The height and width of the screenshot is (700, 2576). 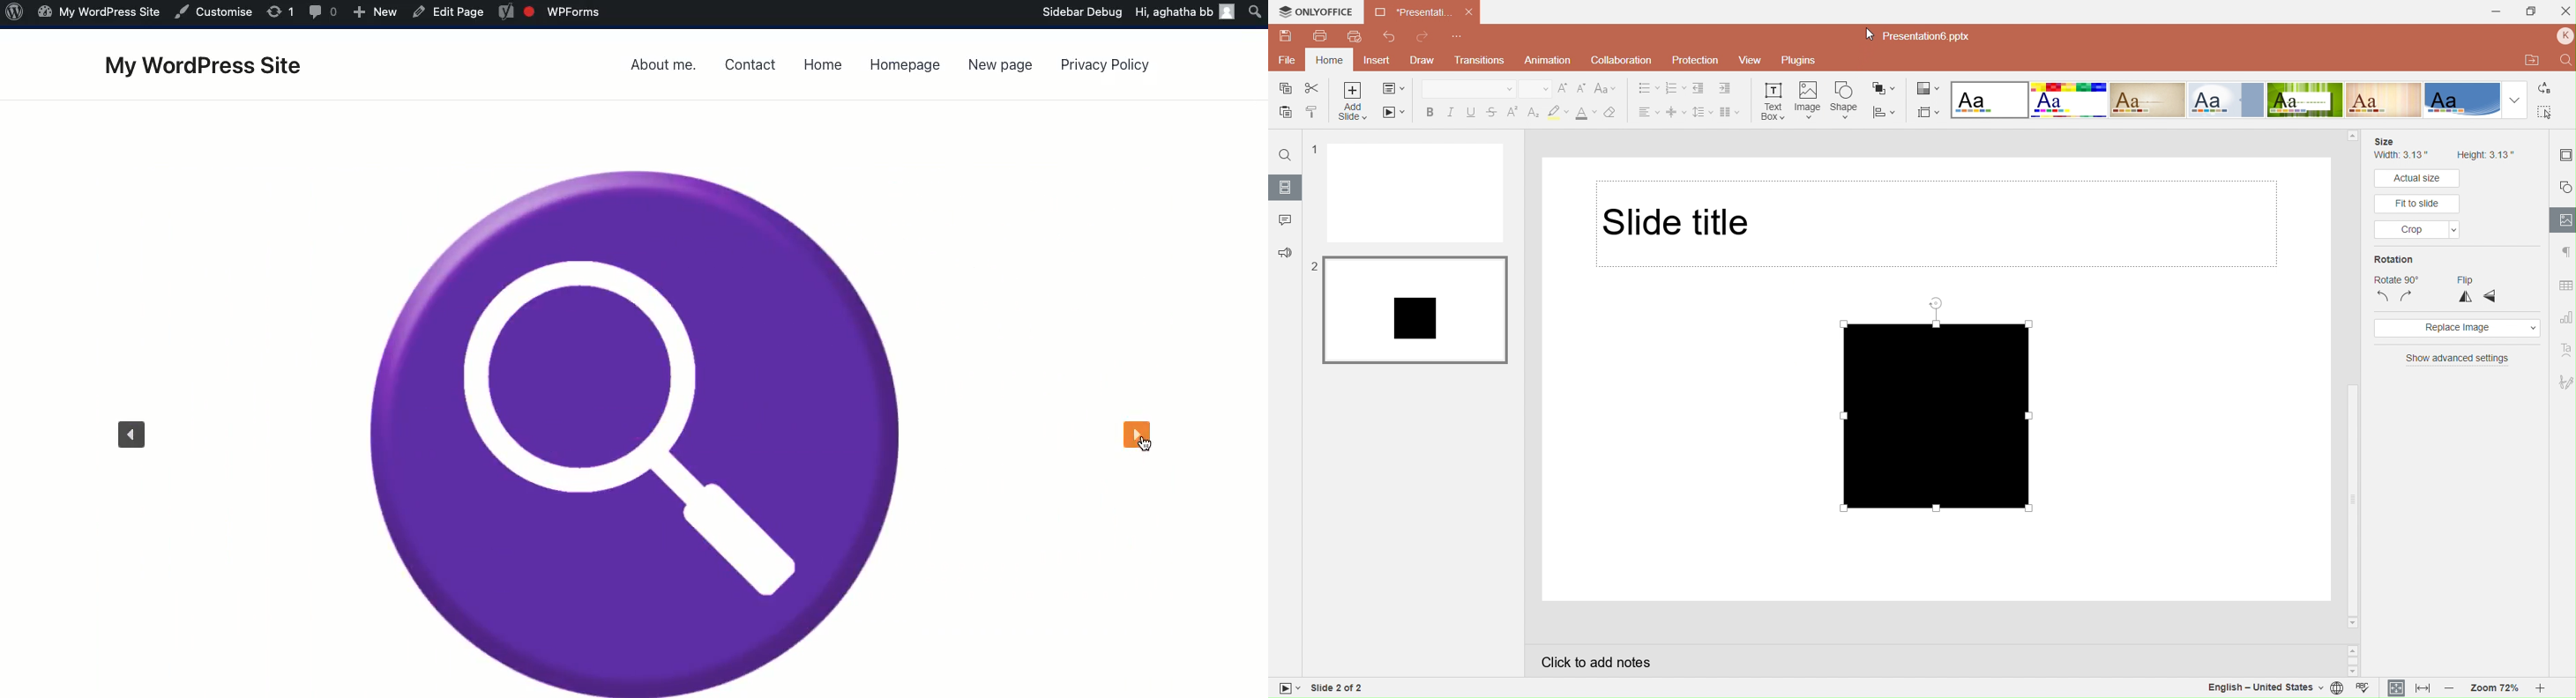 What do you see at coordinates (1460, 36) in the screenshot?
I see `Customize quick access toolbar` at bounding box center [1460, 36].